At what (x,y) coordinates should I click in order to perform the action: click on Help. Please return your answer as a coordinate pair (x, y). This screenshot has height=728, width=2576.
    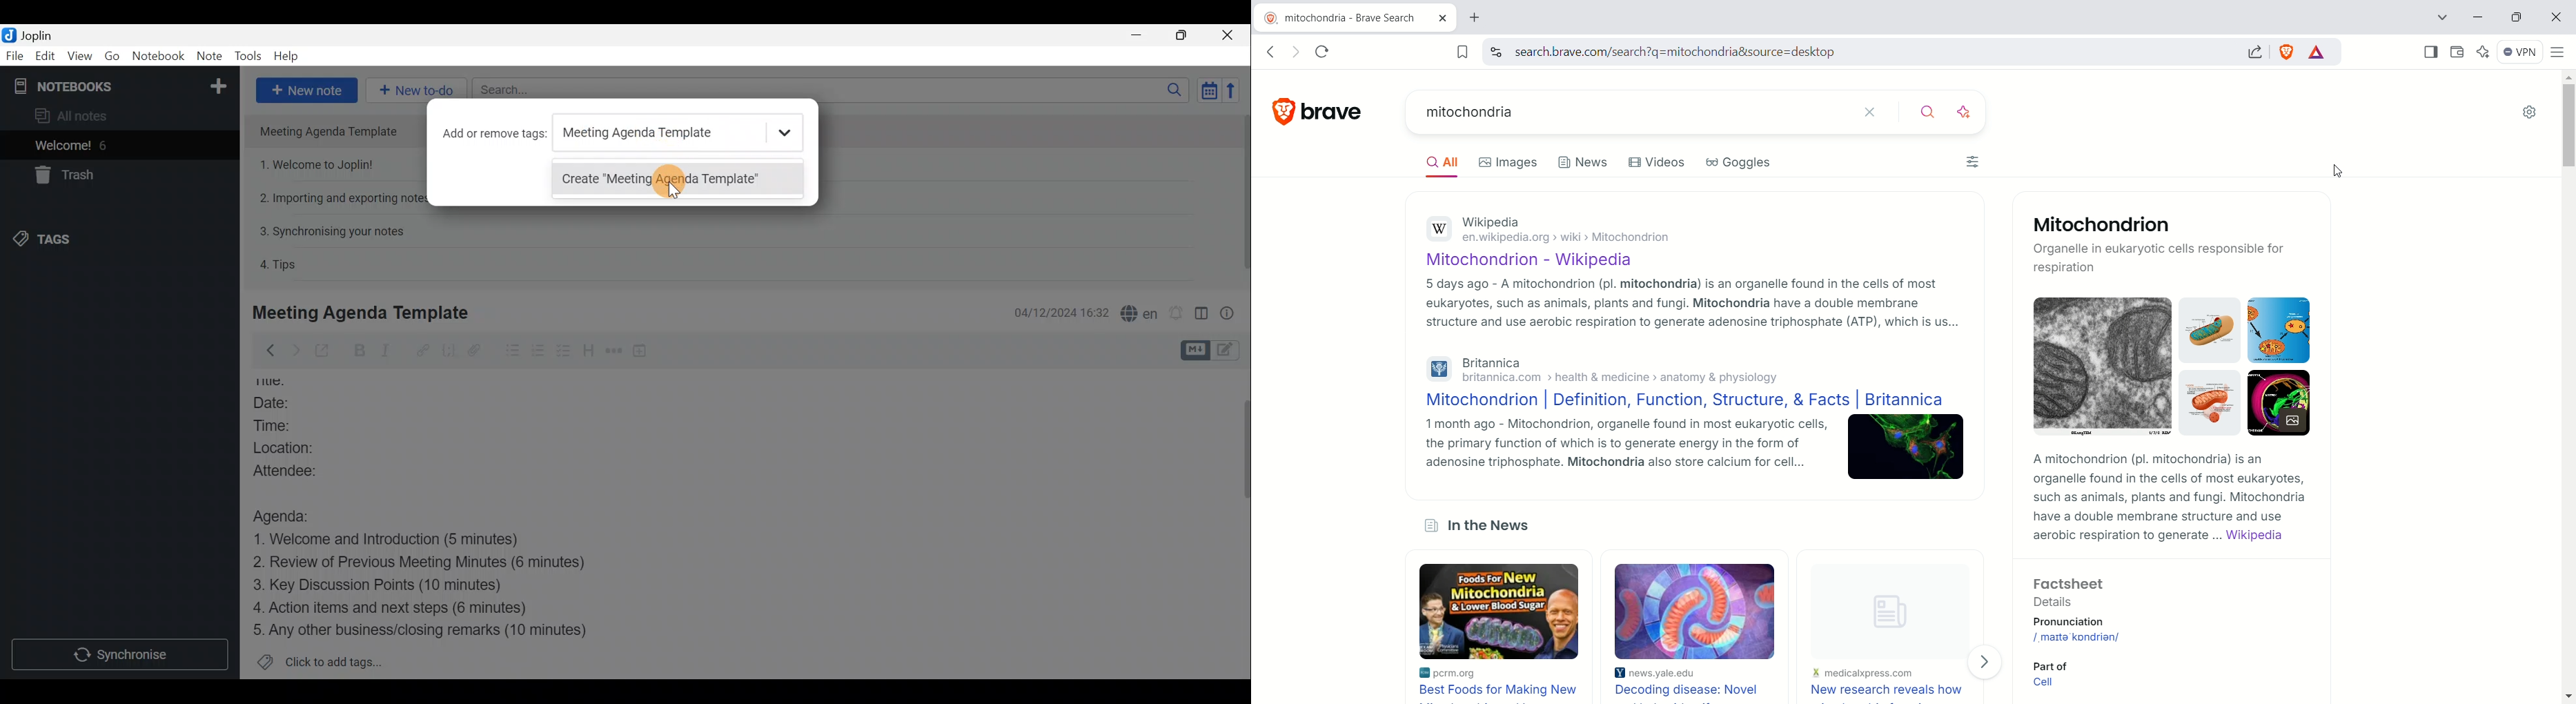
    Looking at the image, I should click on (289, 56).